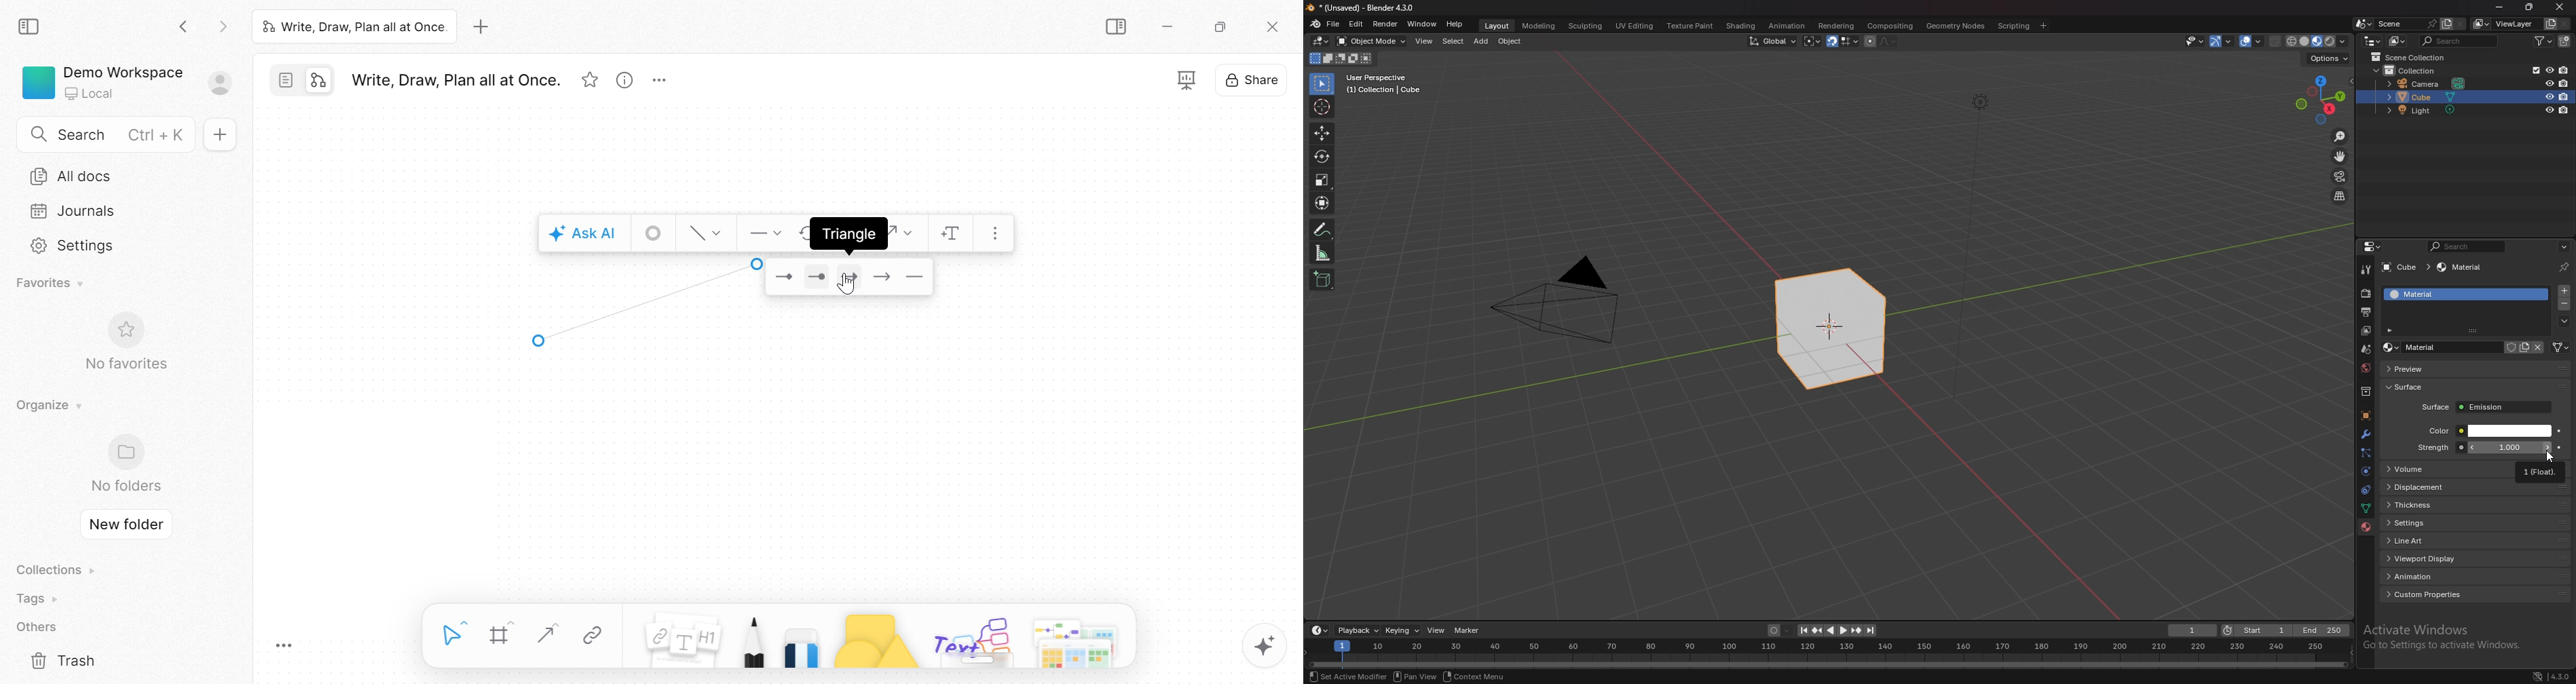 The image size is (2576, 700). I want to click on Minimize, so click(1172, 29).